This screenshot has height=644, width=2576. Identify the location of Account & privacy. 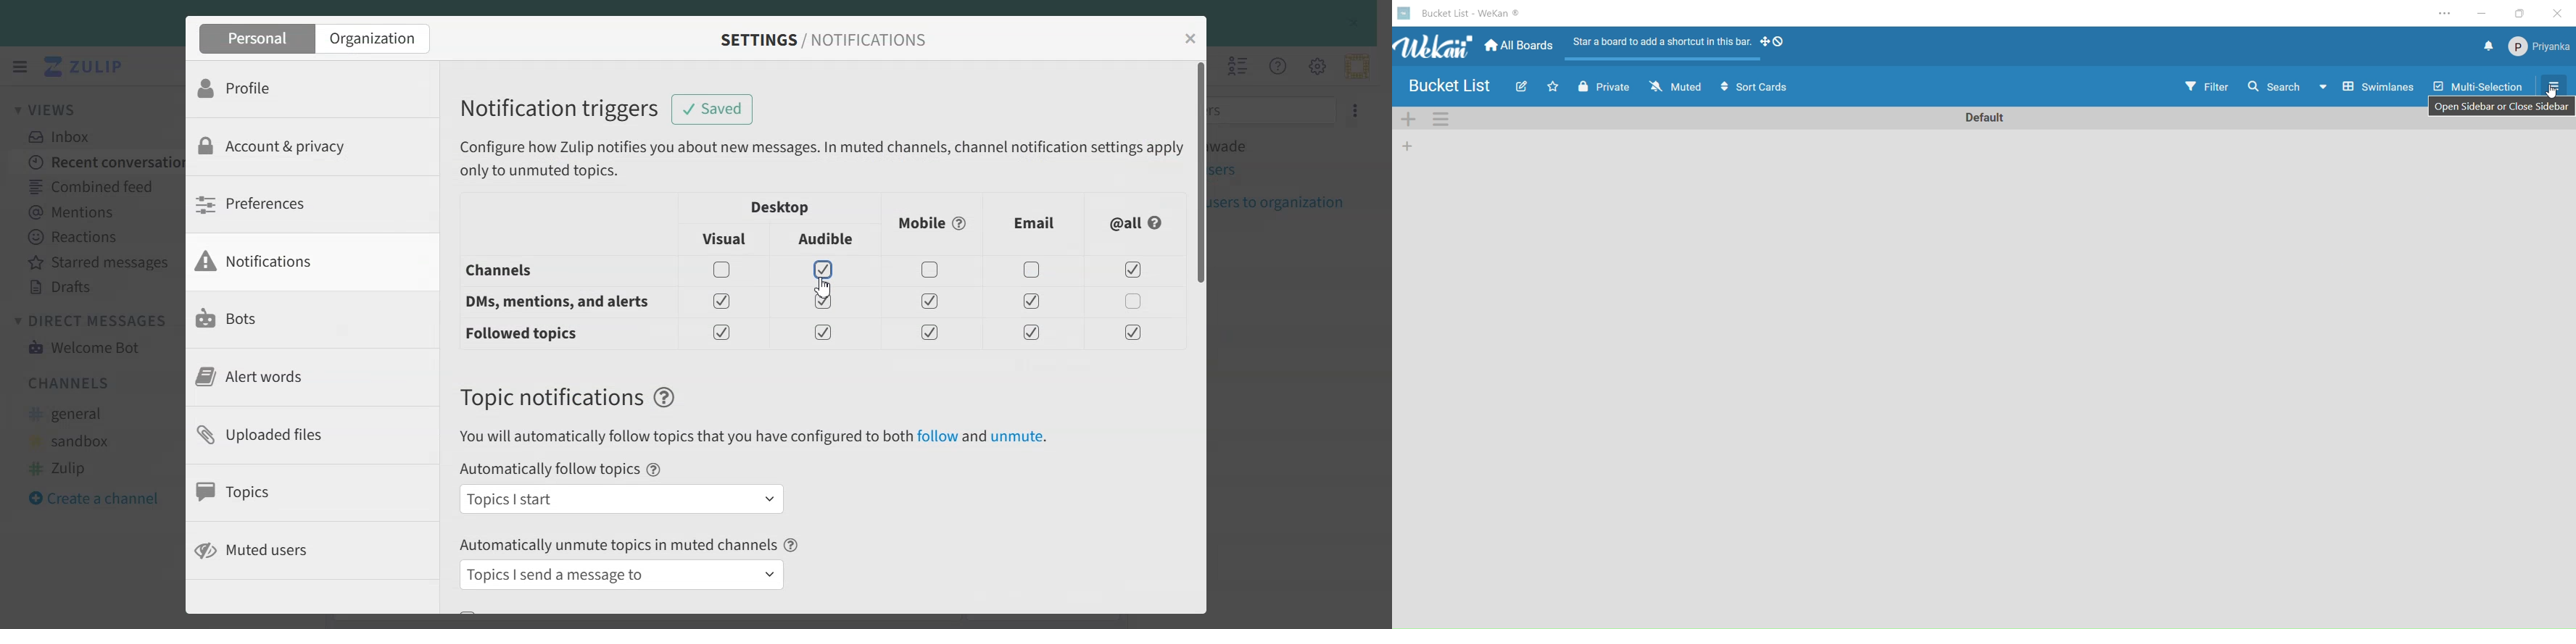
(295, 146).